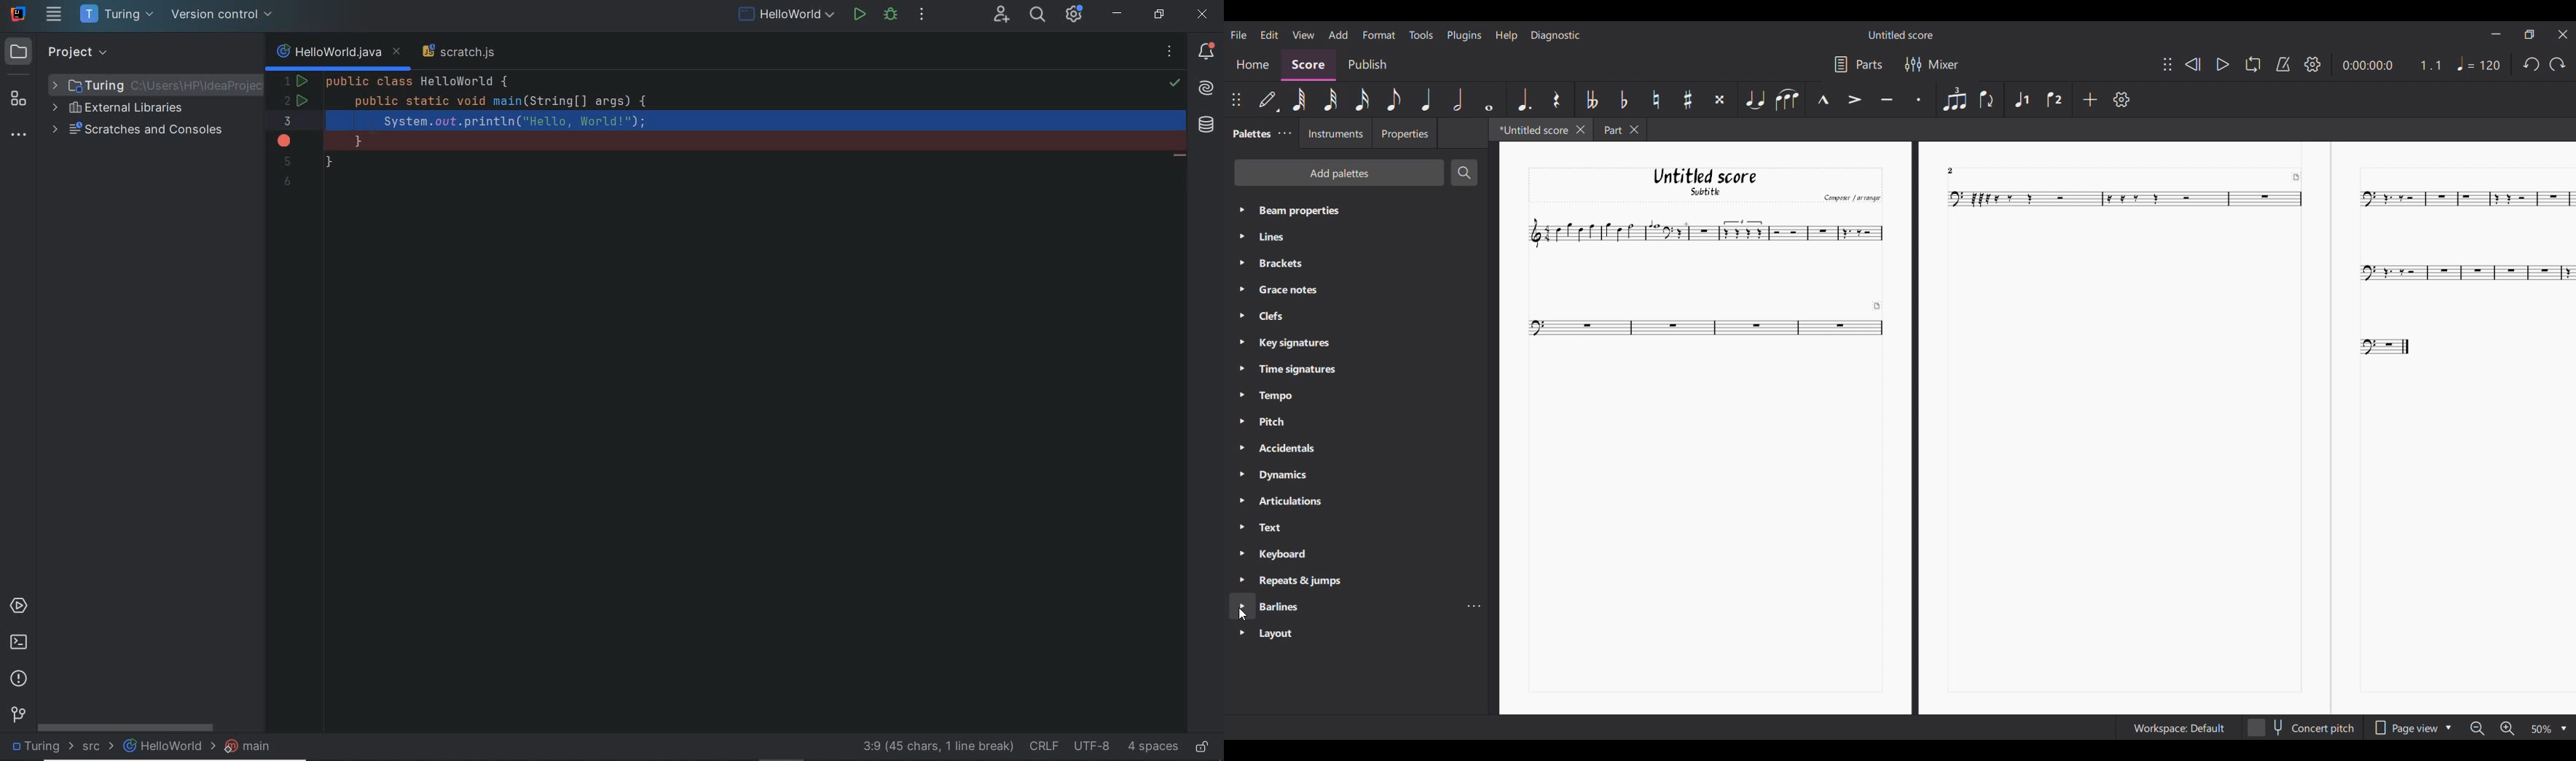 Image resolution: width=2576 pixels, height=784 pixels. I want to click on cursor, so click(366, 125).